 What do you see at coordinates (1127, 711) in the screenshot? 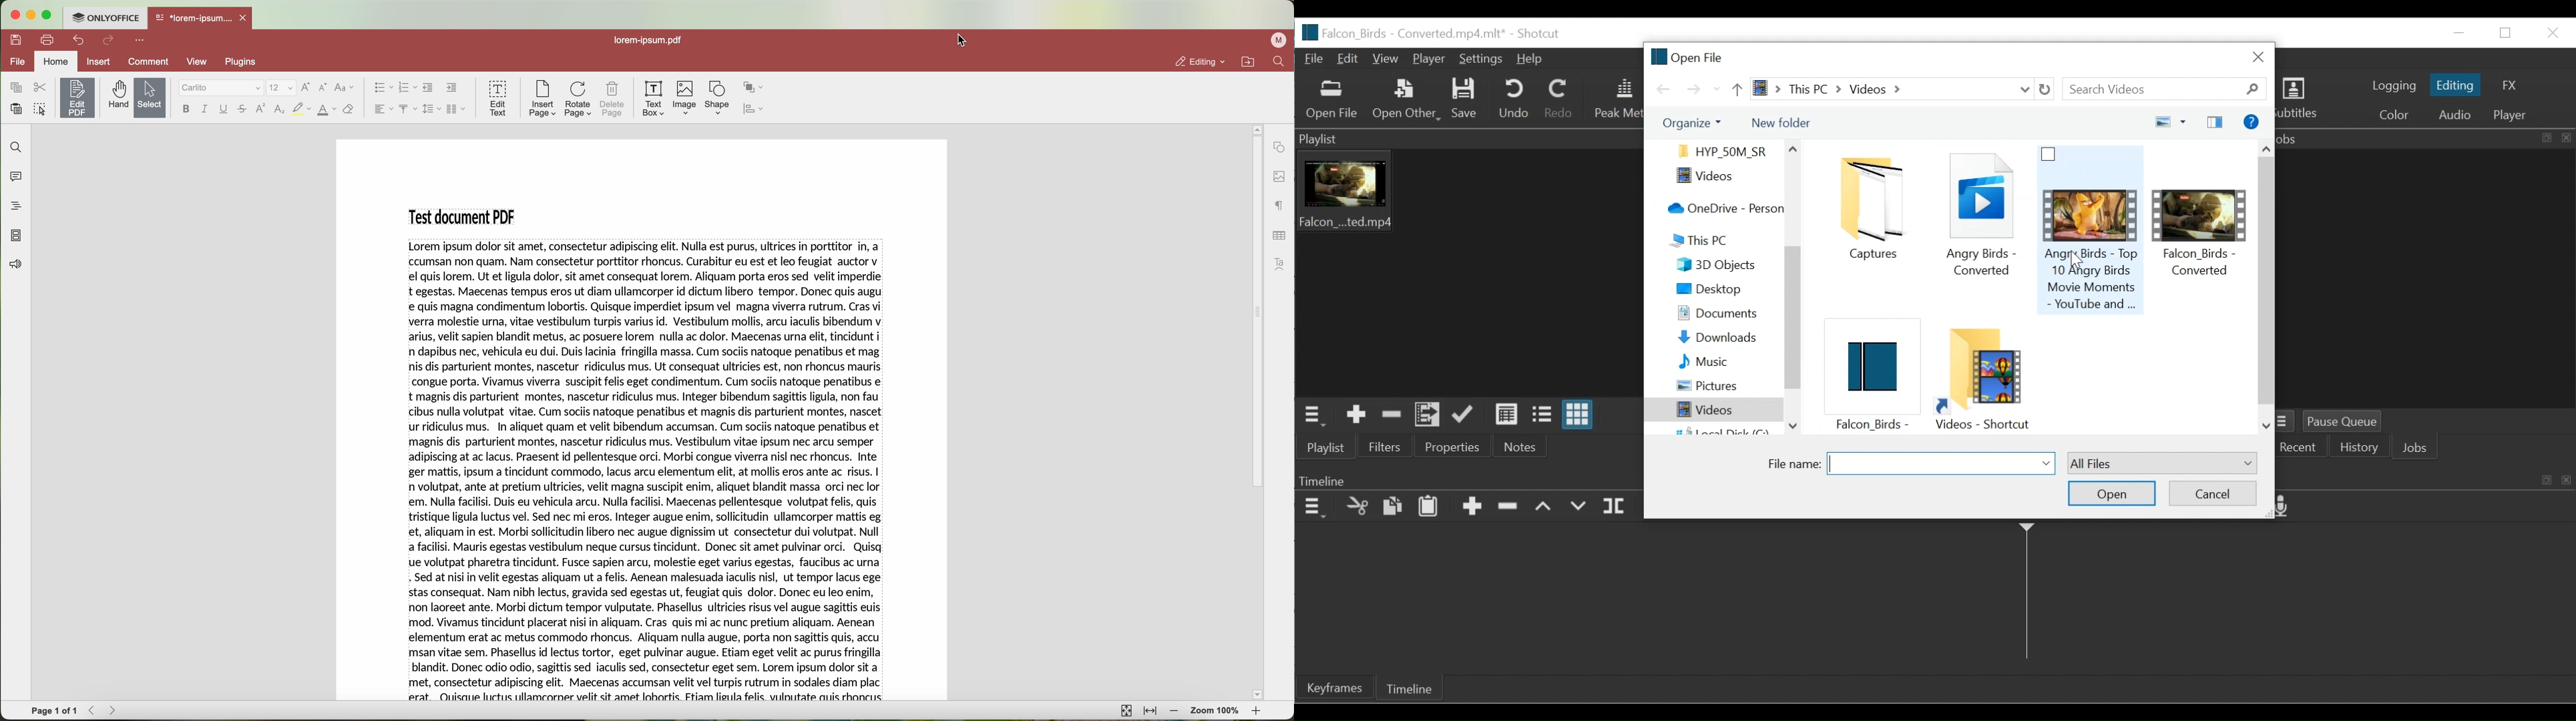
I see `fit to page` at bounding box center [1127, 711].